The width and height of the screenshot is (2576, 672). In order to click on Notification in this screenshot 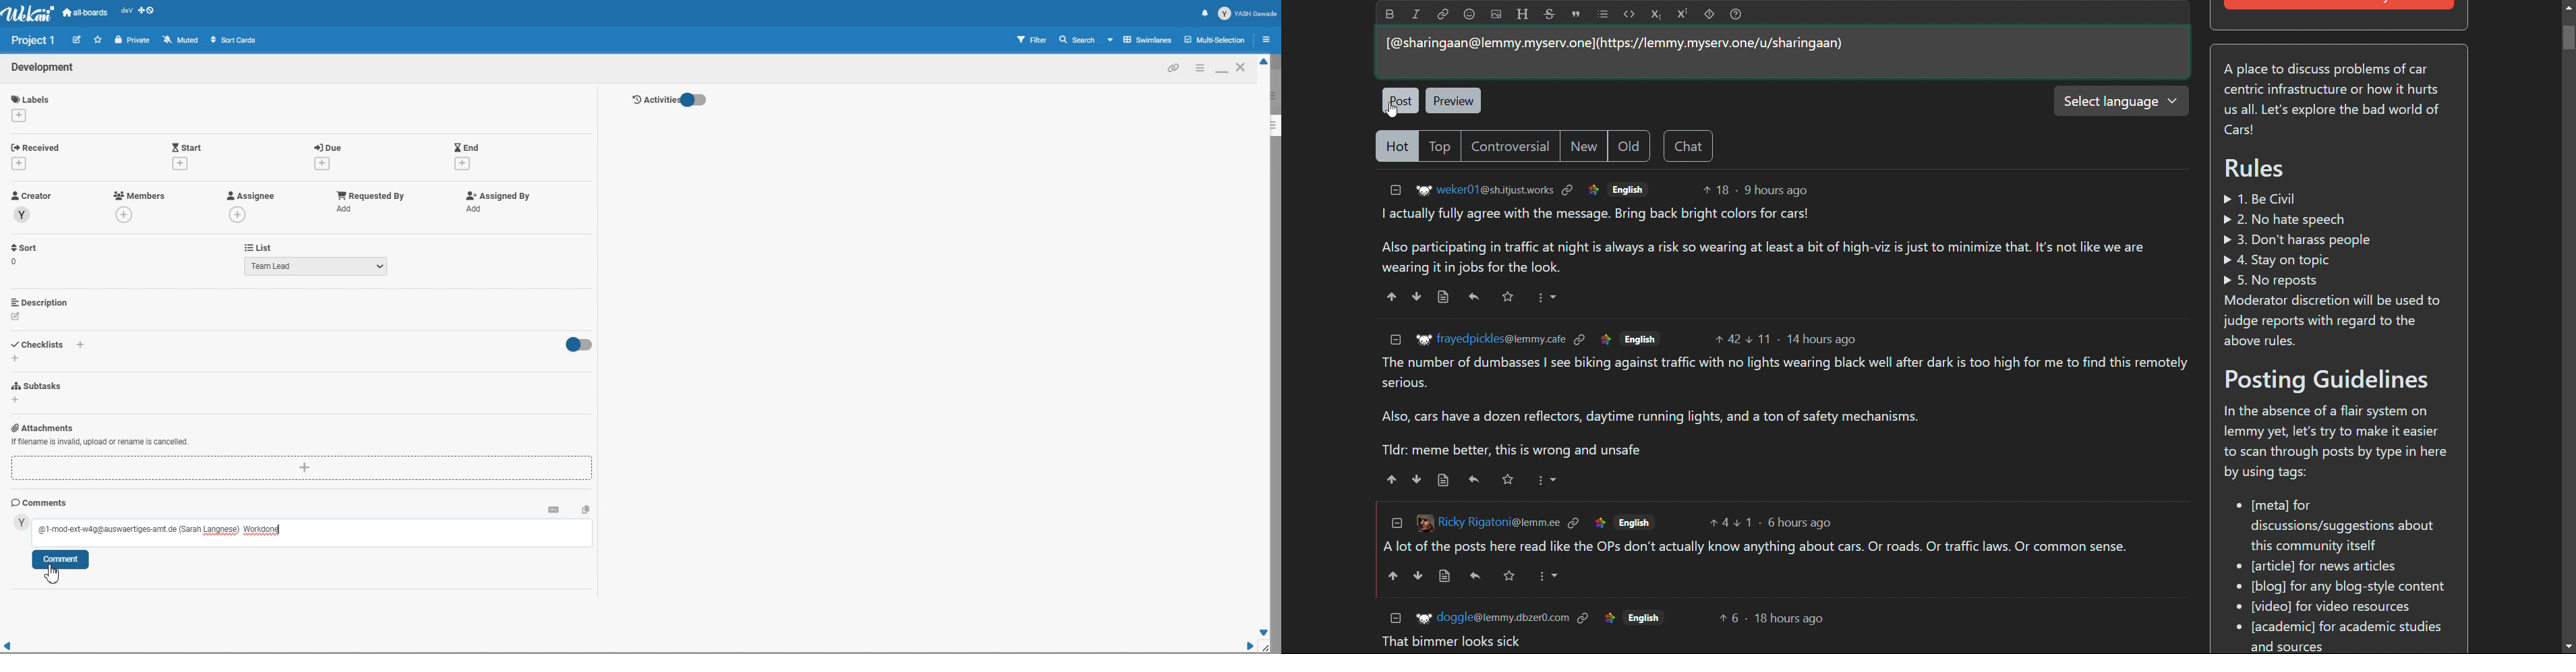, I will do `click(1205, 13)`.